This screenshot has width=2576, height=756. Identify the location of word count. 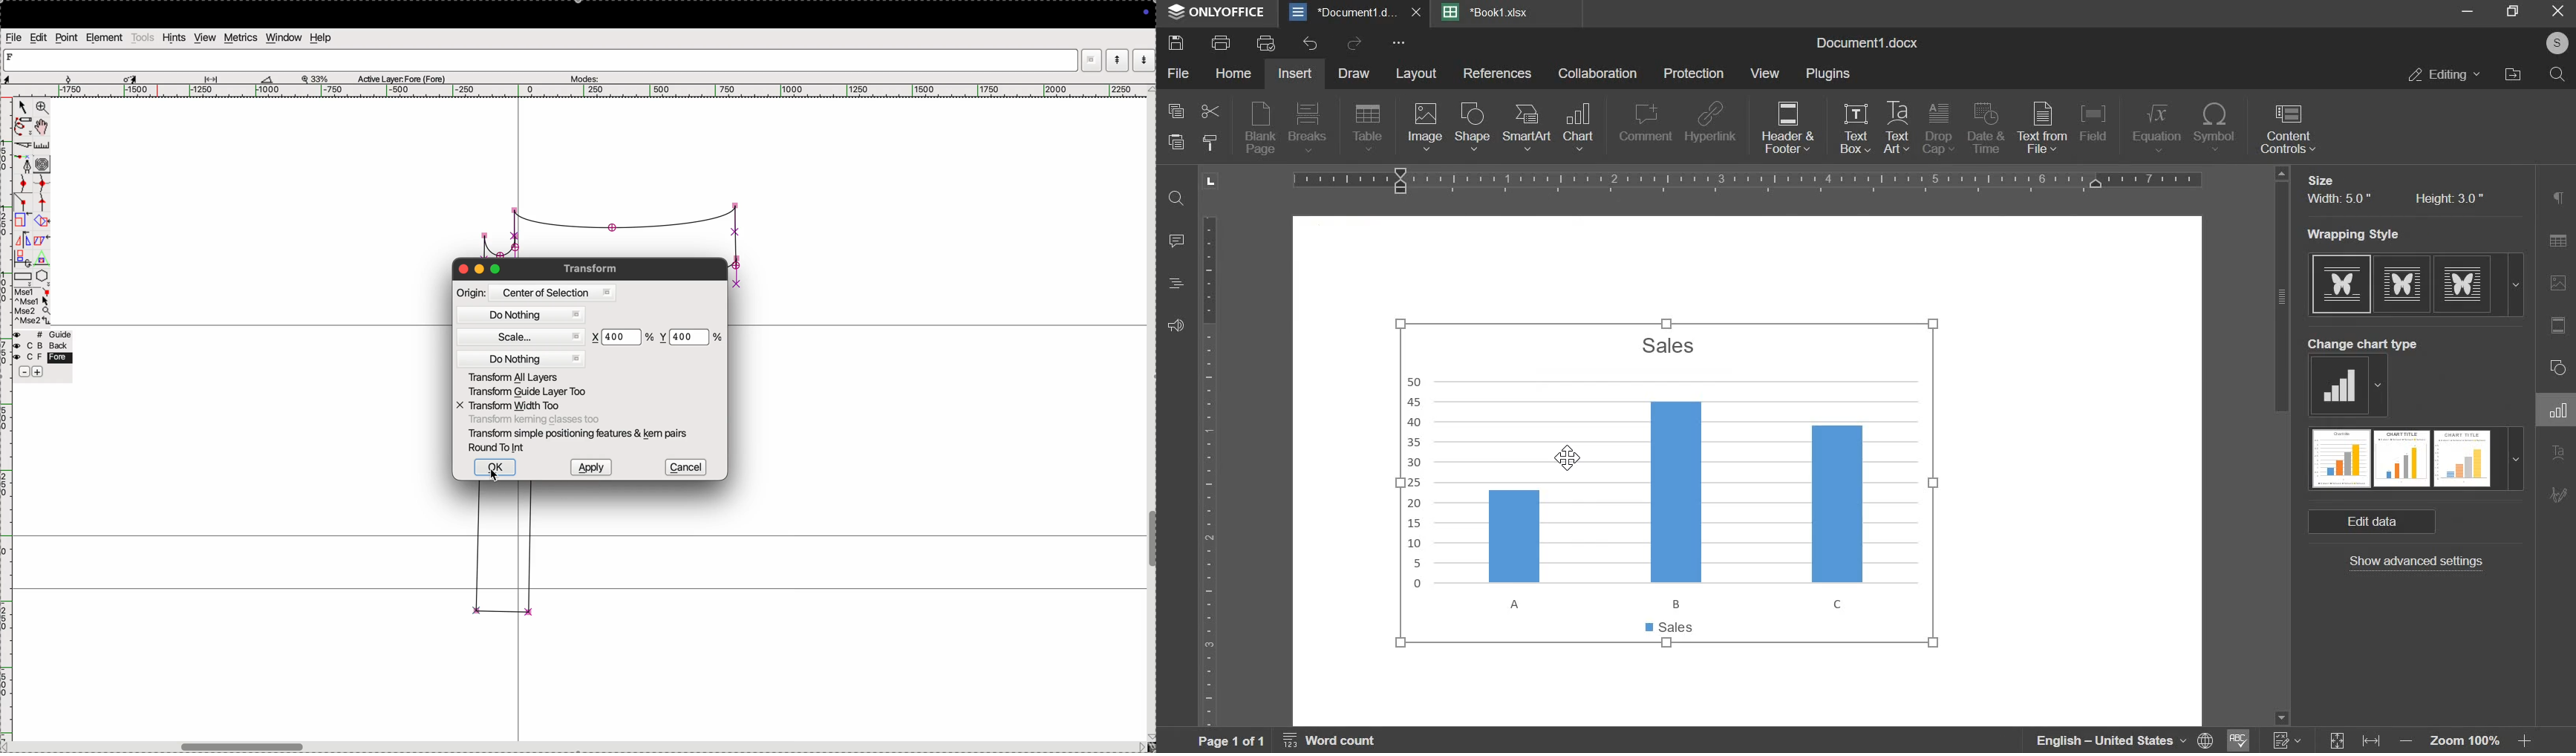
(1338, 740).